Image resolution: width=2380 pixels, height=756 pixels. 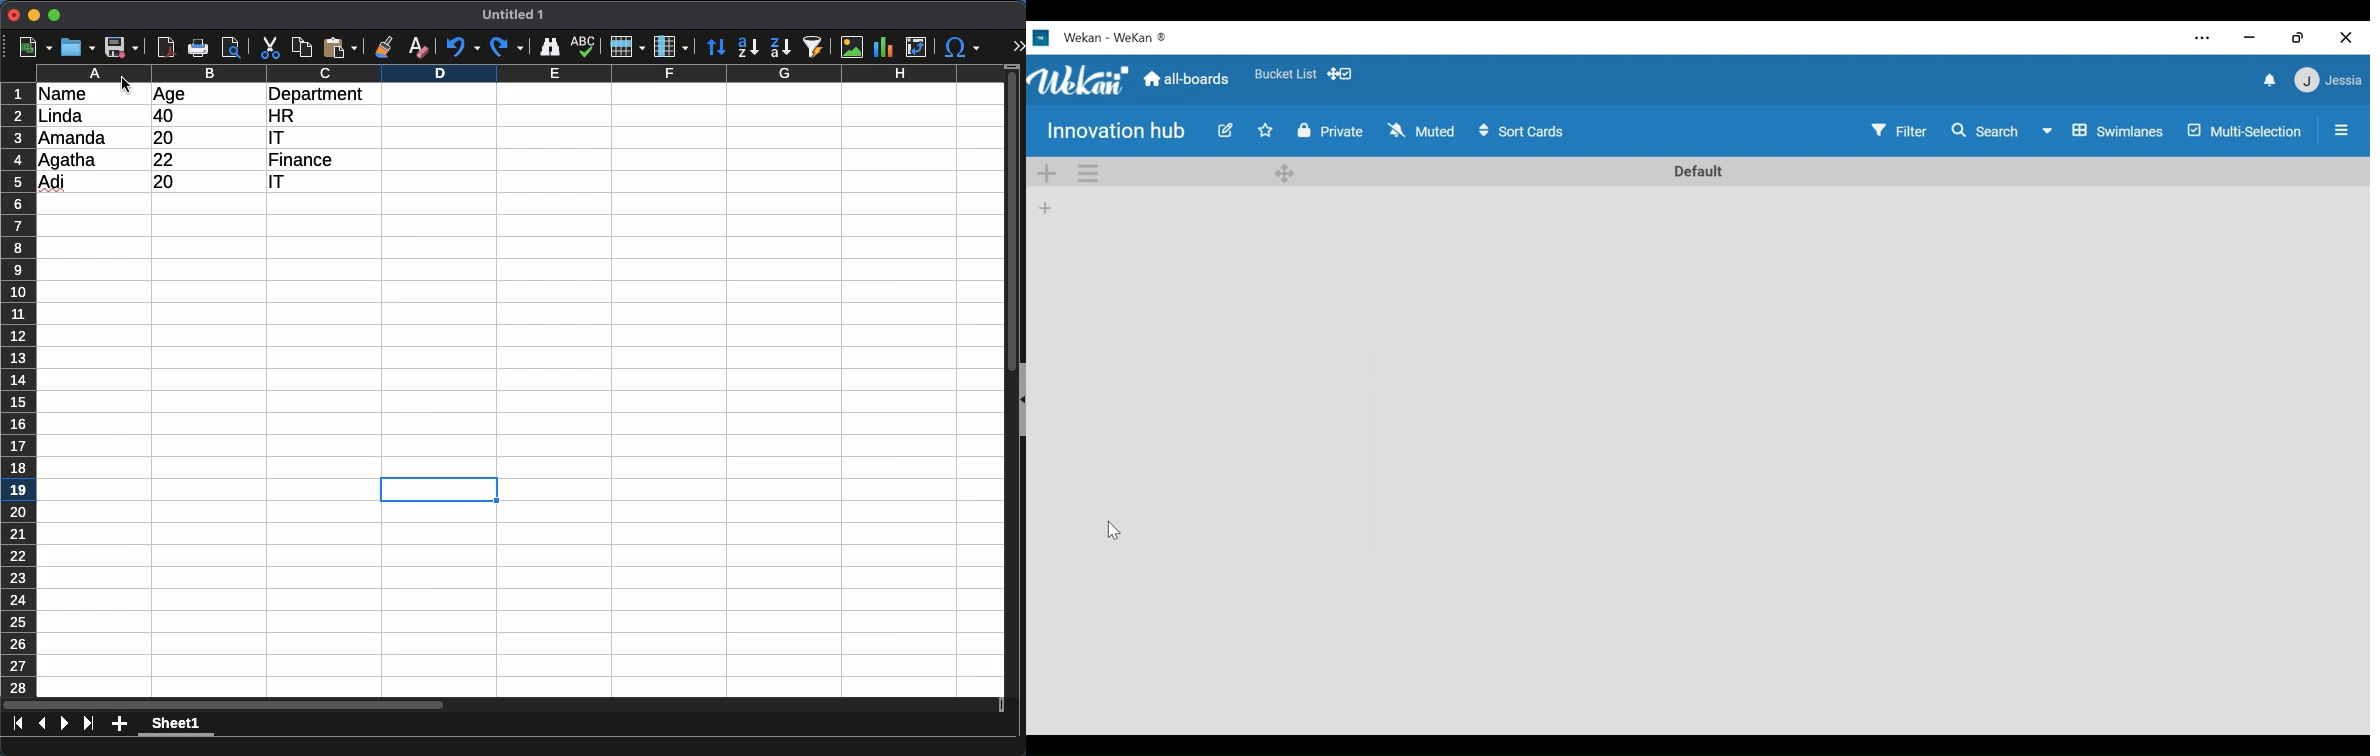 I want to click on Add Swimlane, so click(x=1045, y=173).